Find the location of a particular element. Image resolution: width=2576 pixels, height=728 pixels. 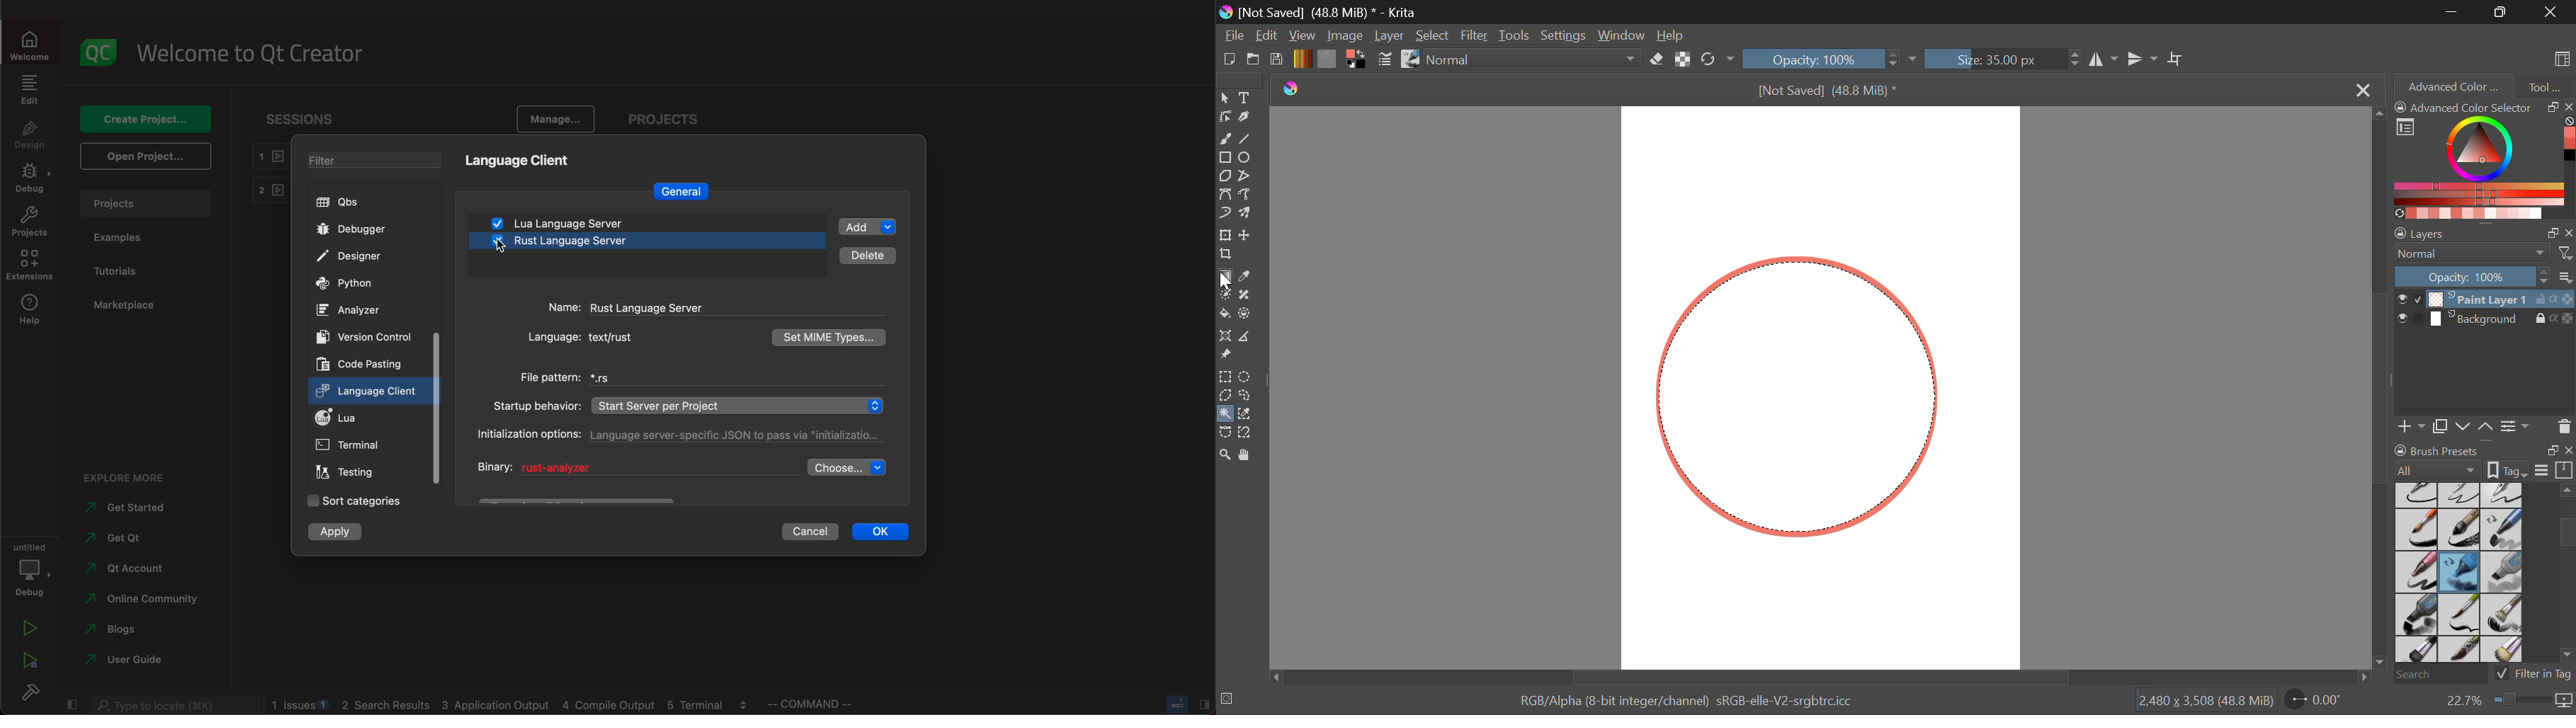

Texture is located at coordinates (1327, 58).